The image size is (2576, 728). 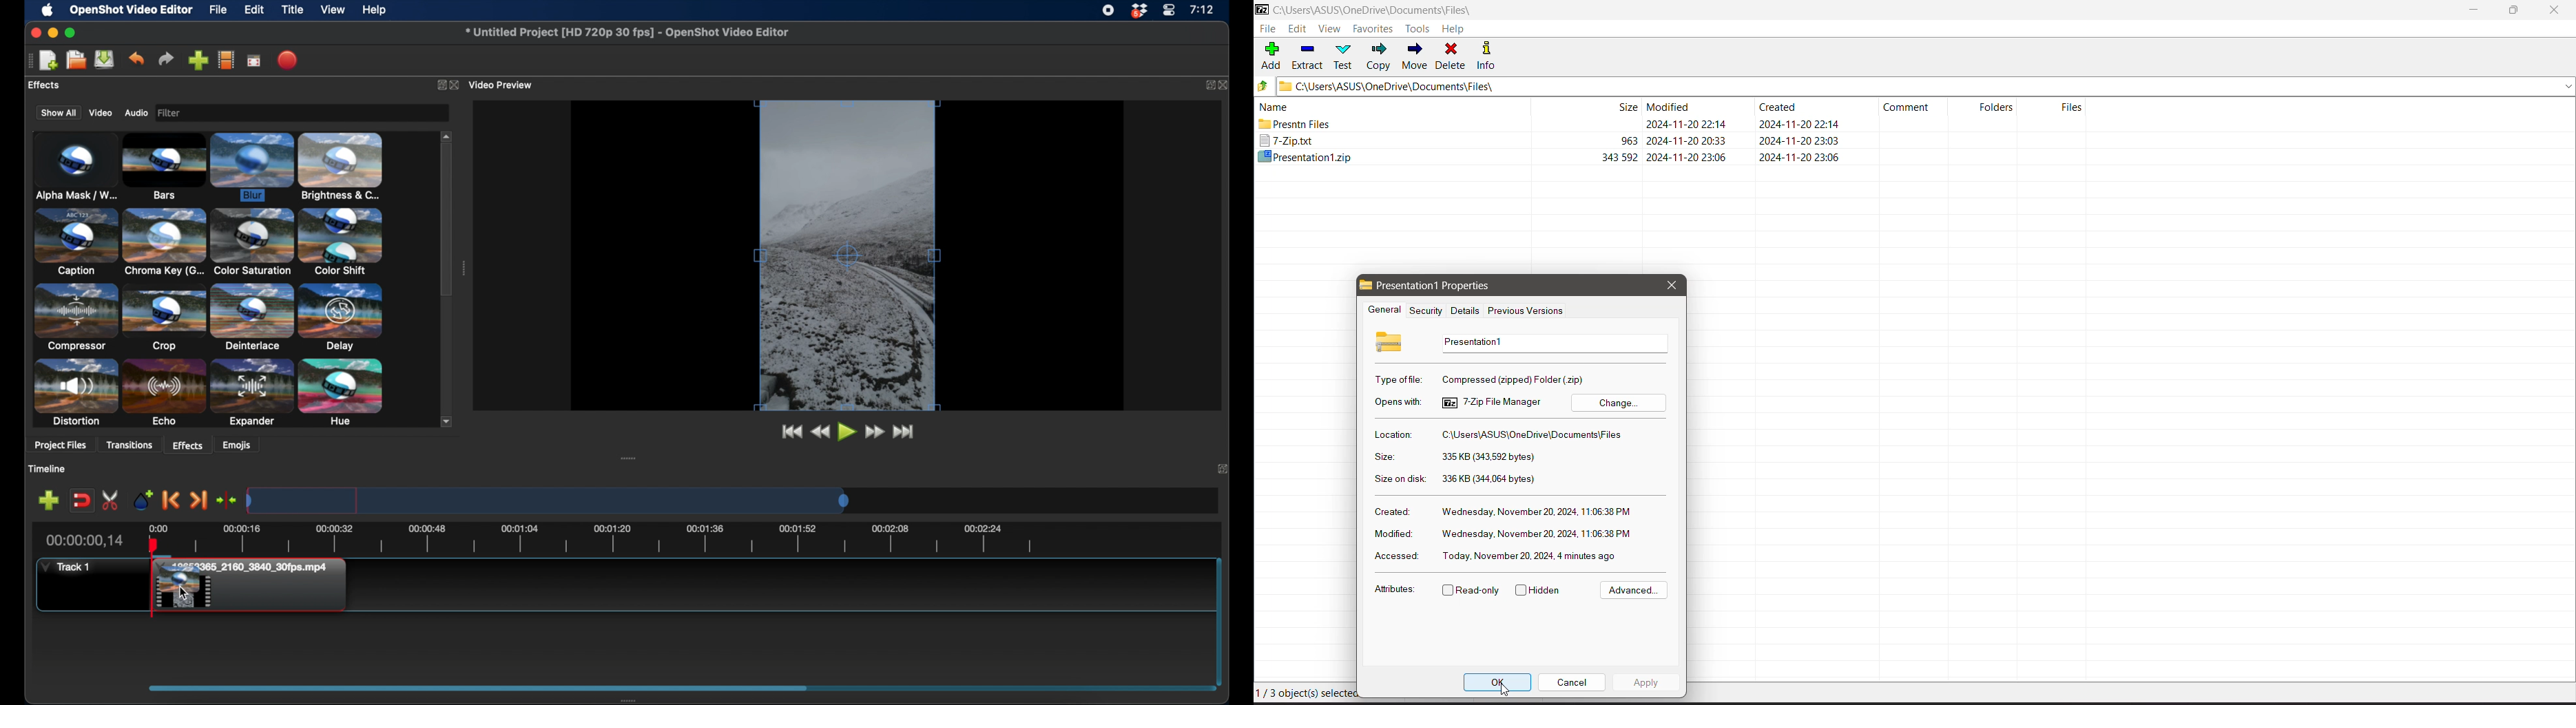 What do you see at coordinates (1271, 54) in the screenshot?
I see `Add` at bounding box center [1271, 54].